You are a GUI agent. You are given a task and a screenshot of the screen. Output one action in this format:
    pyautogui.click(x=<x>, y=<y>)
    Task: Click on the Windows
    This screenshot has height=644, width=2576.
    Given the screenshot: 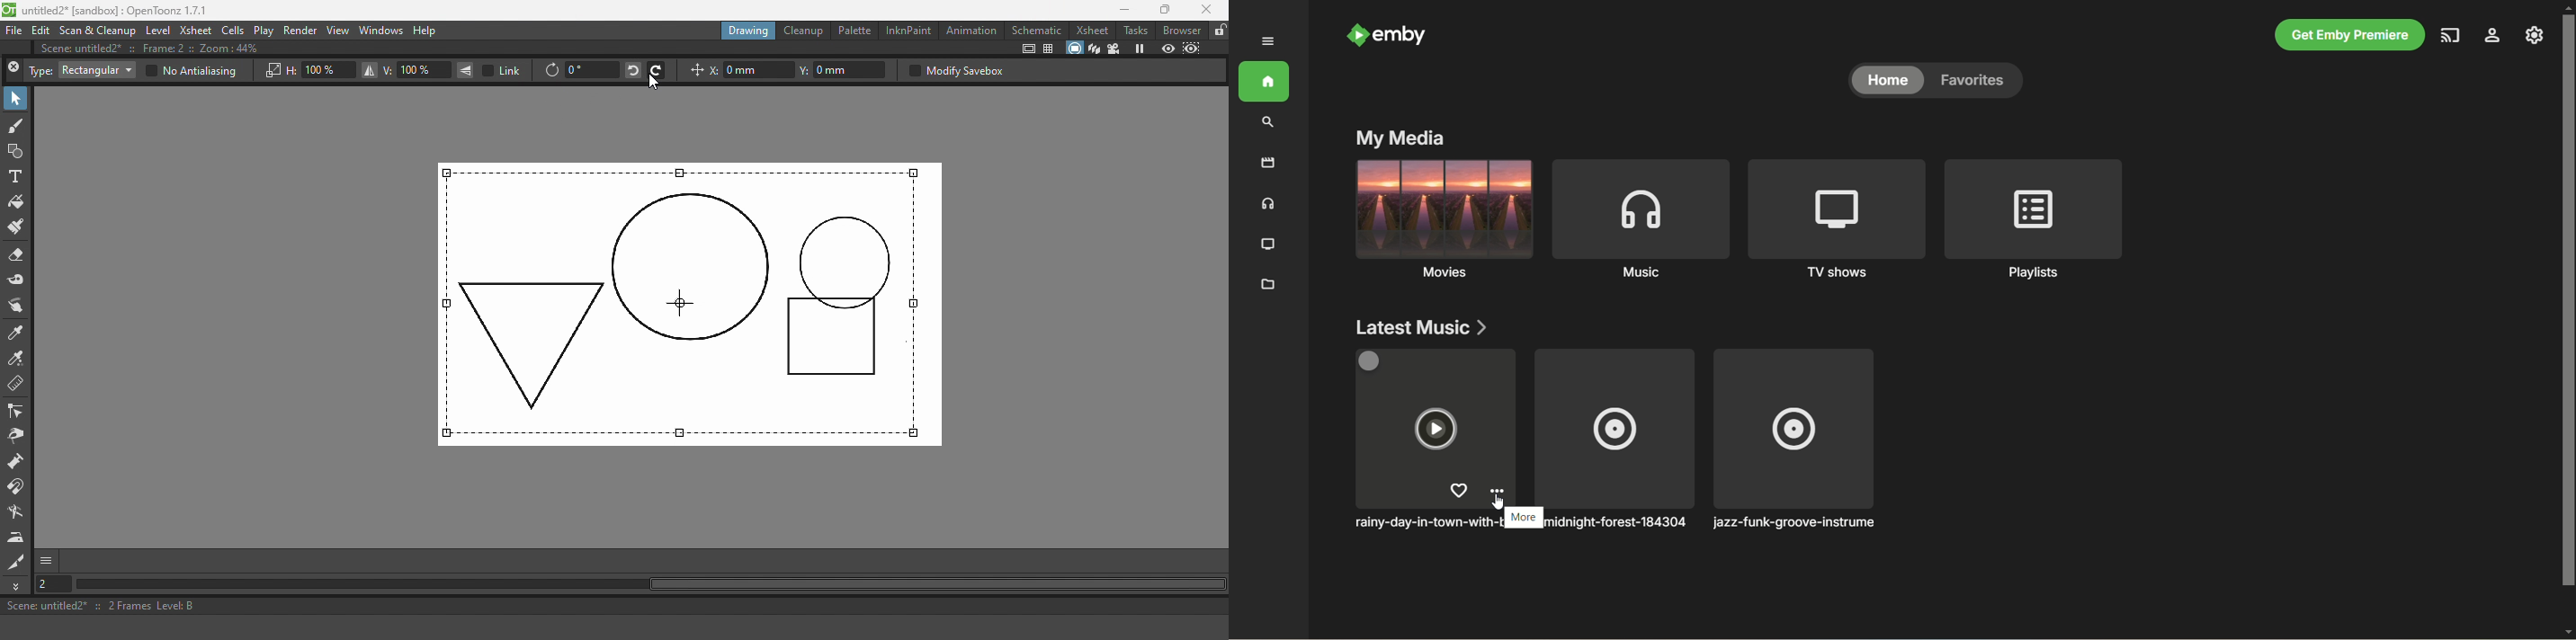 What is the action you would take?
    pyautogui.click(x=380, y=31)
    